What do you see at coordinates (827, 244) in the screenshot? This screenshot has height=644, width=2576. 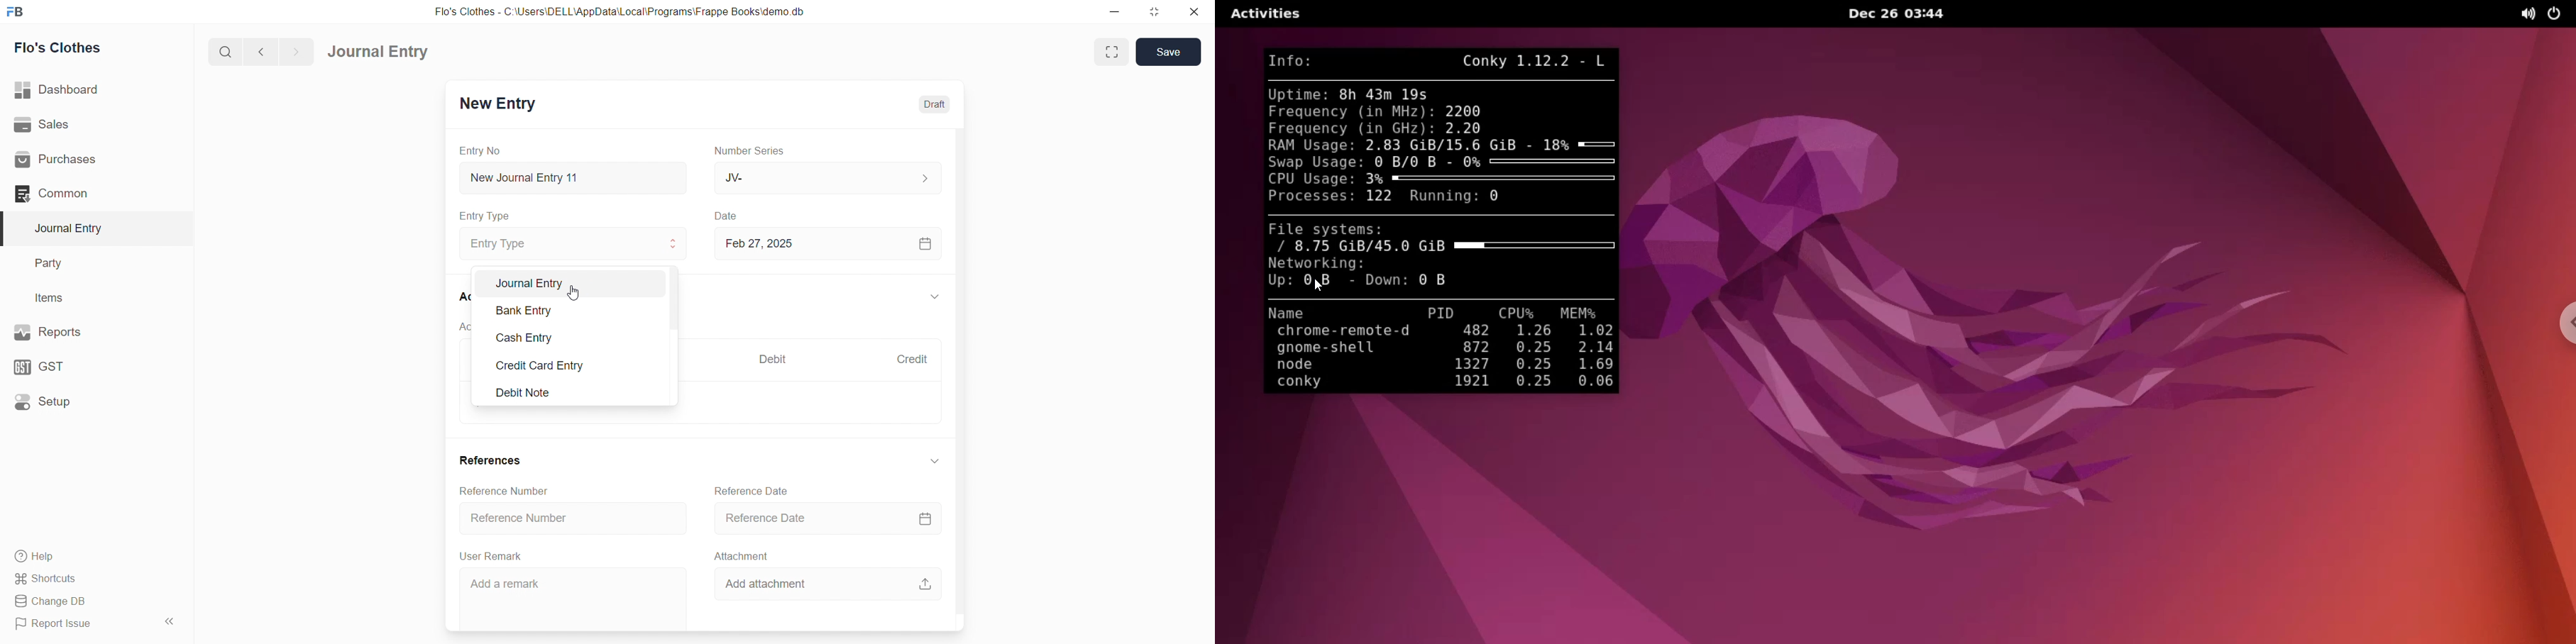 I see `Feb 27, 2025` at bounding box center [827, 244].